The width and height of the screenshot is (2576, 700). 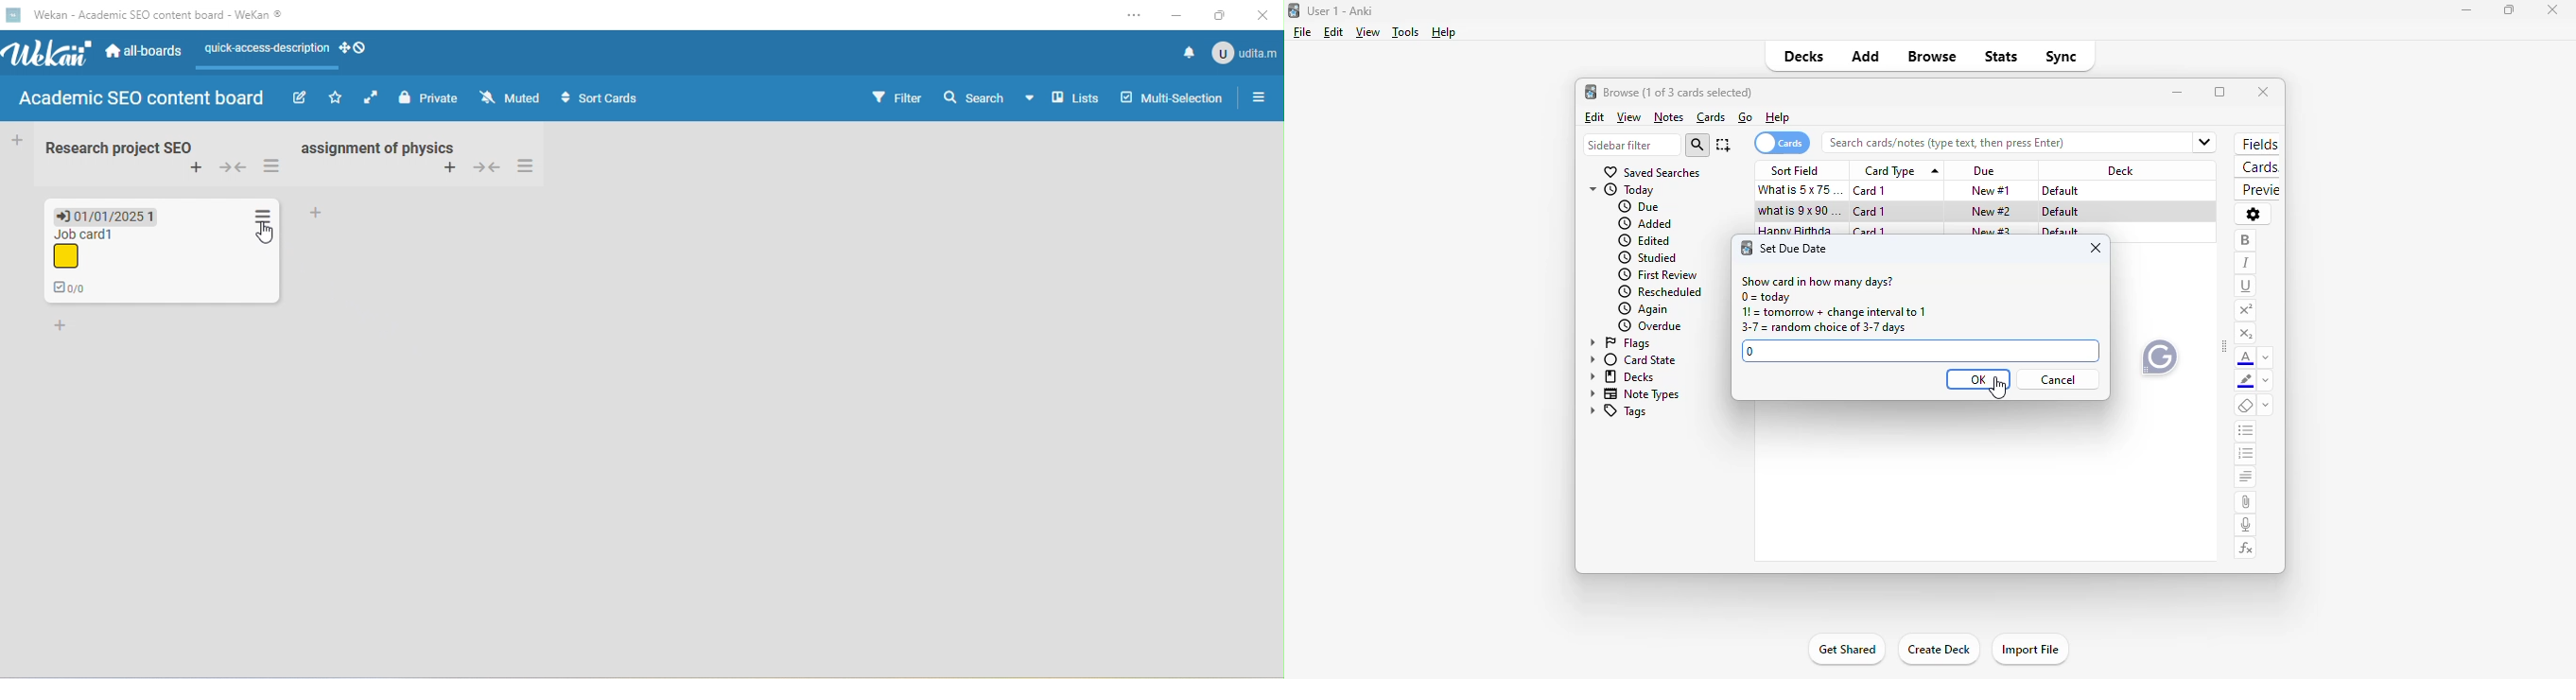 I want to click on show card in how many days?, so click(x=1817, y=281).